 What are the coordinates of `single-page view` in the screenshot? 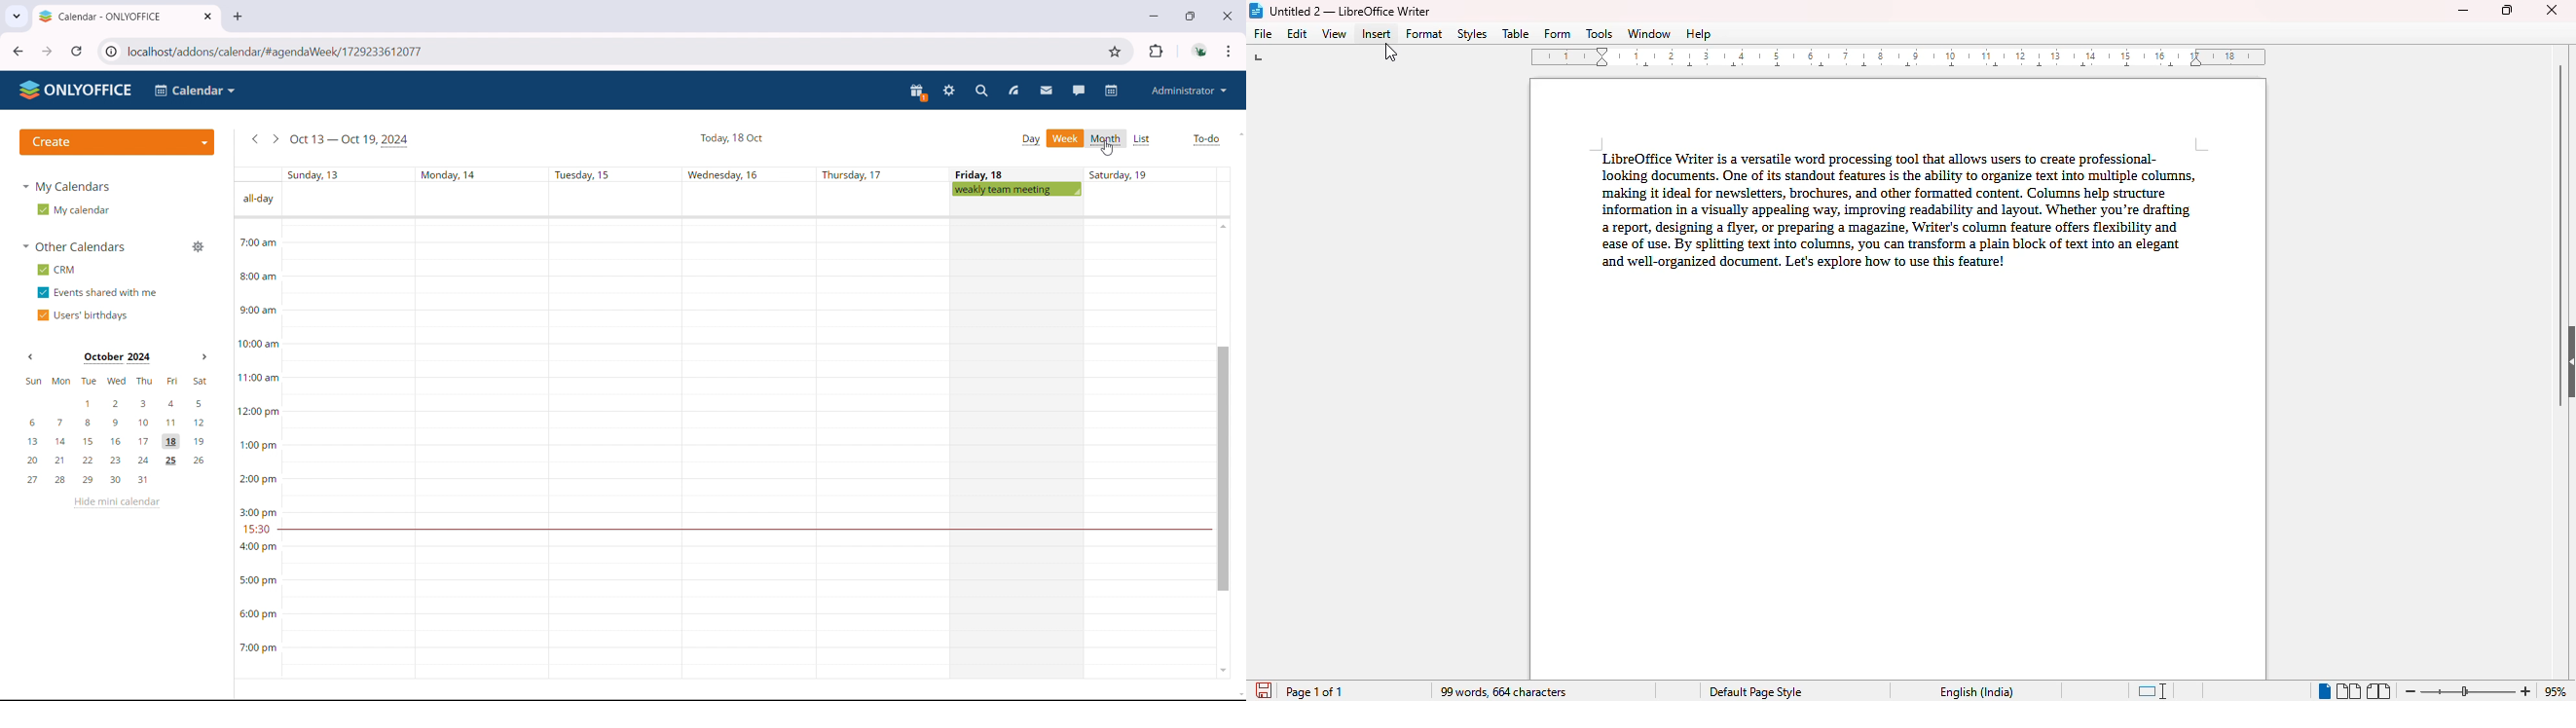 It's located at (2323, 691).